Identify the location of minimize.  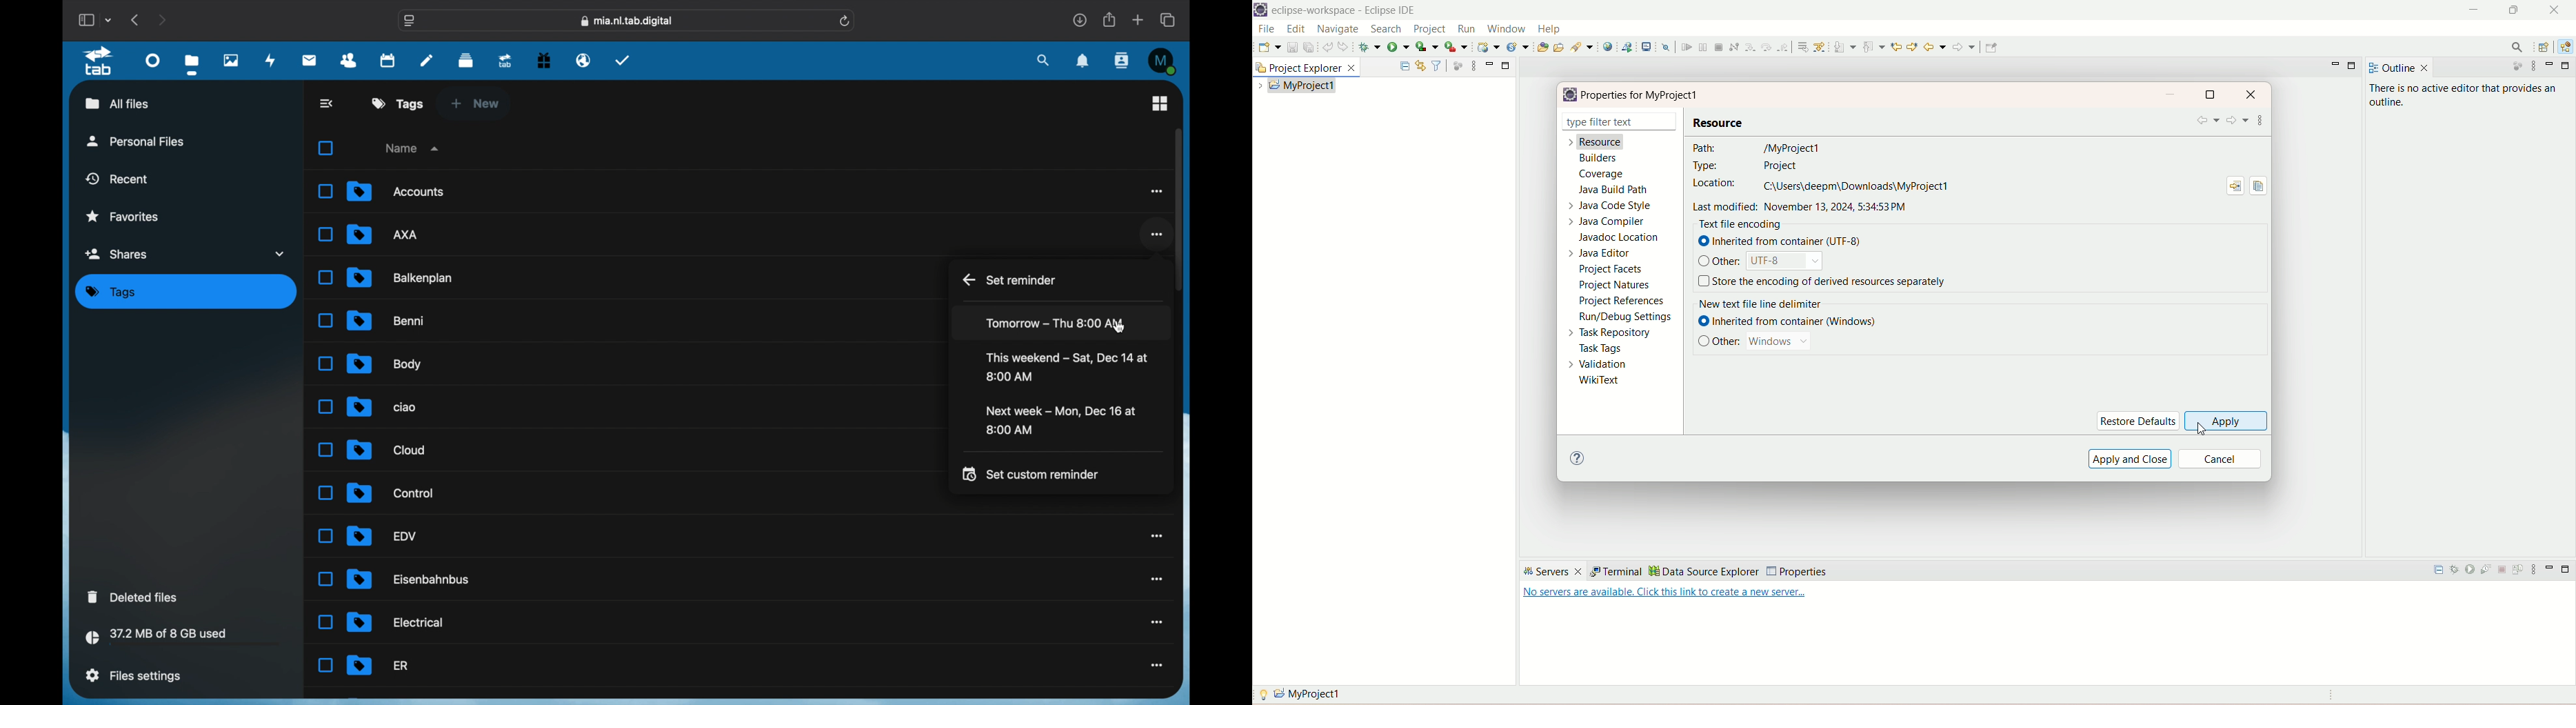
(2173, 96).